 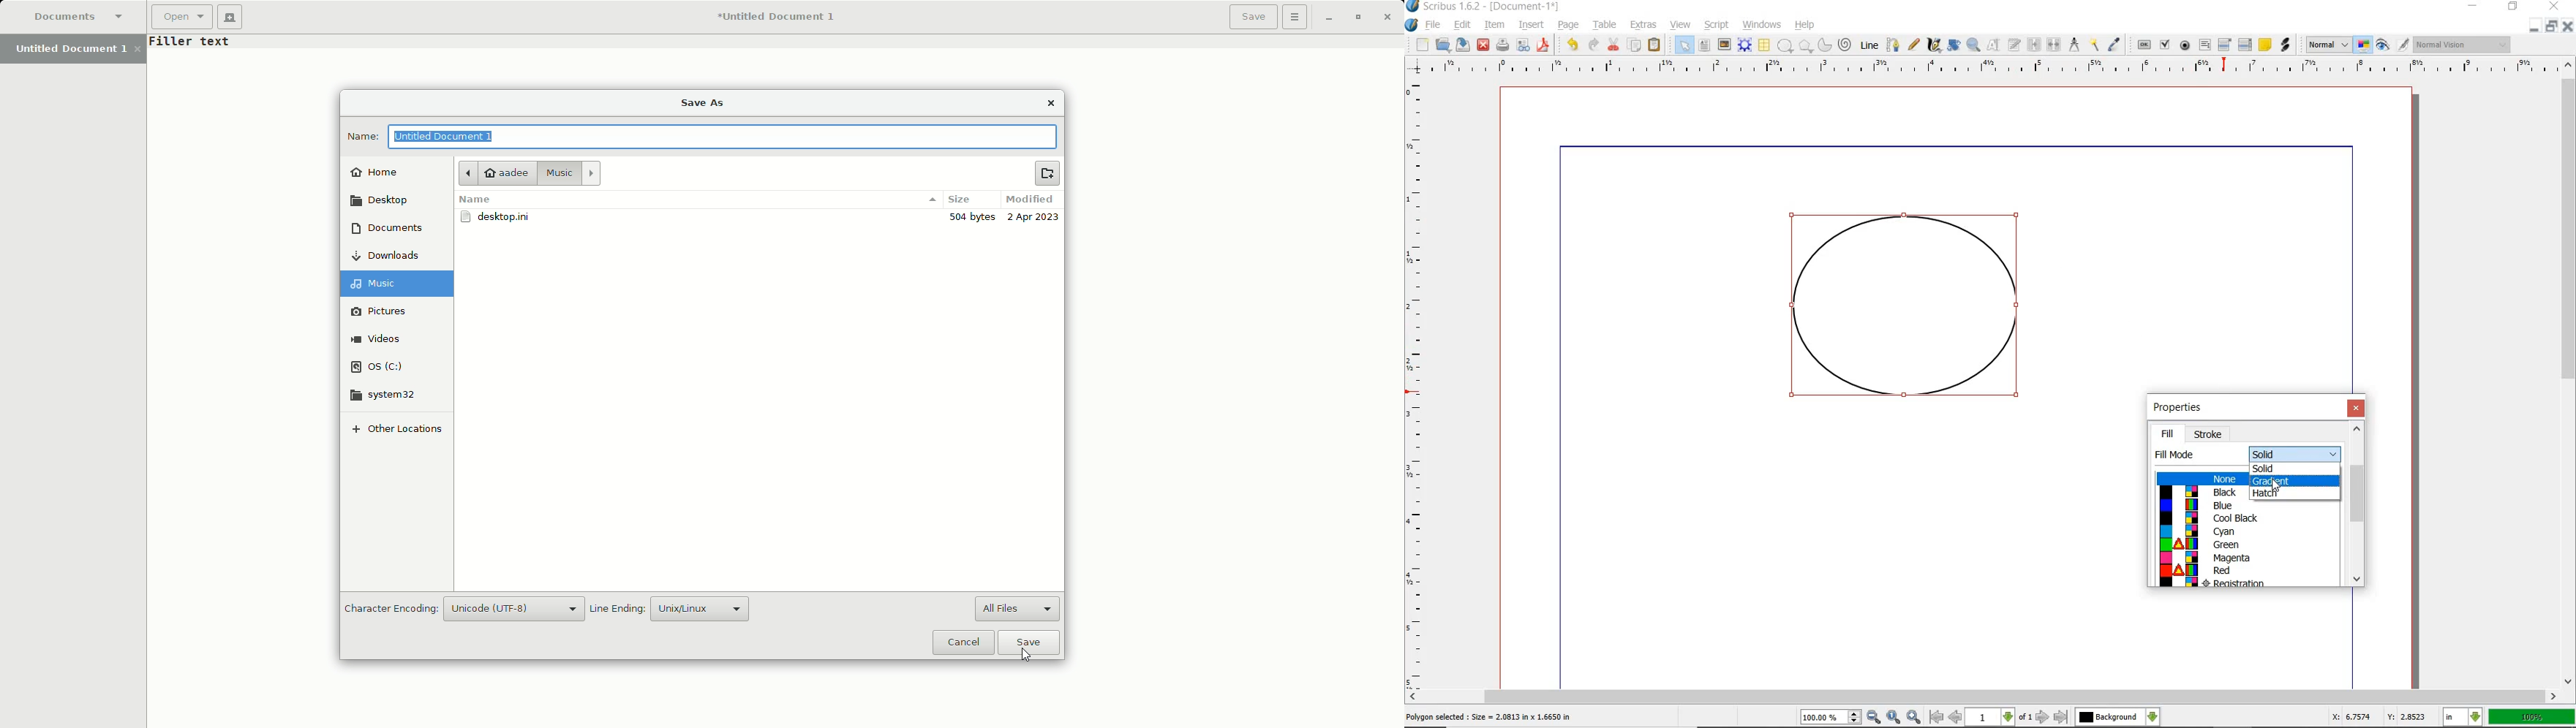 What do you see at coordinates (1870, 45) in the screenshot?
I see `LINE` at bounding box center [1870, 45].